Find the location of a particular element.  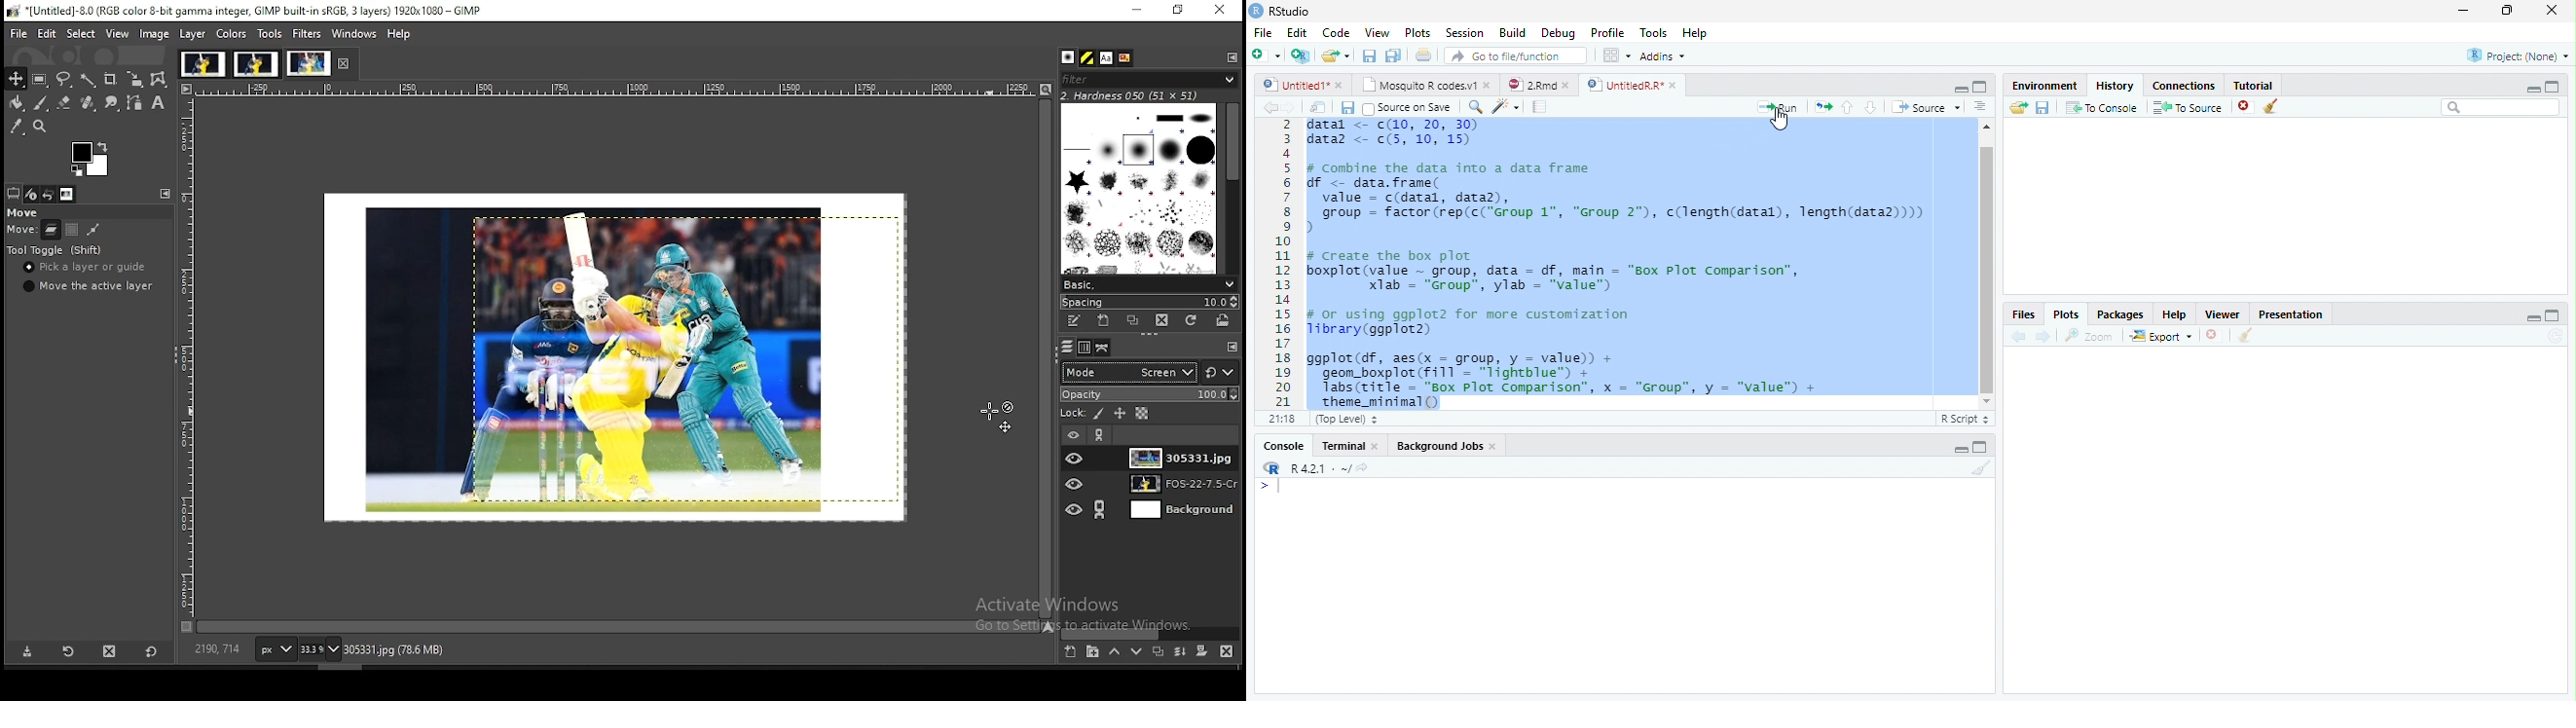

windows is located at coordinates (355, 34).